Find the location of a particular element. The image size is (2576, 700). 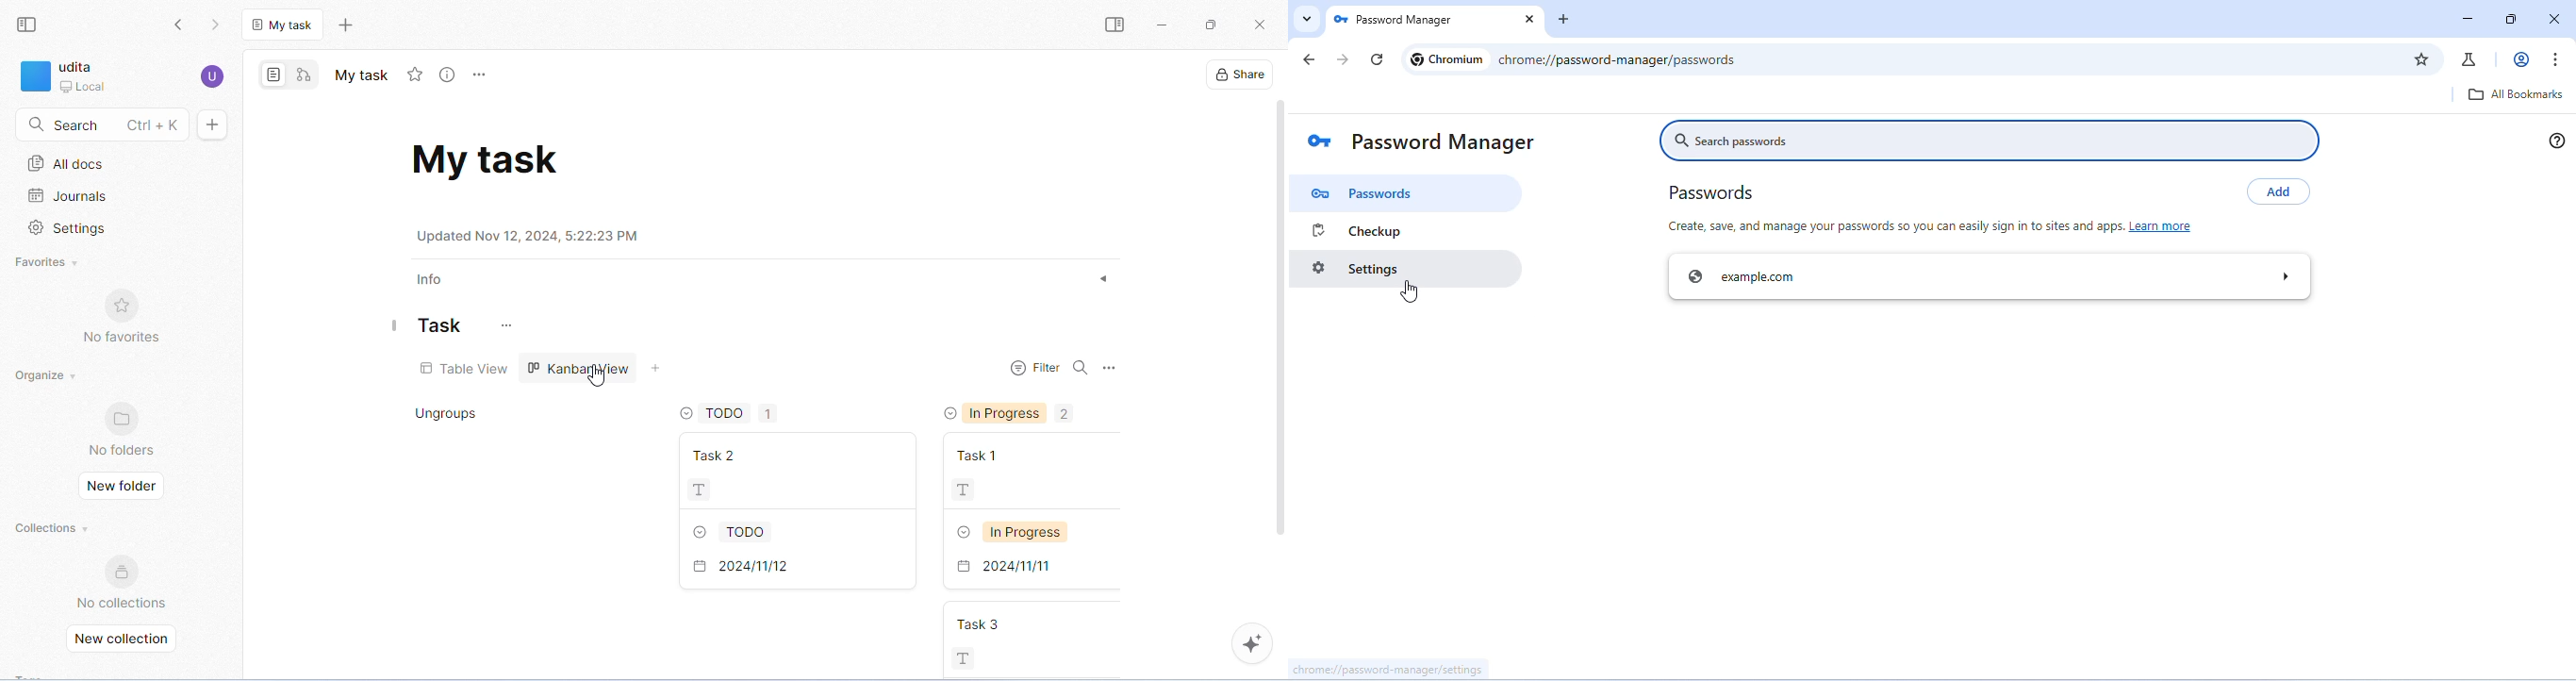

search is located at coordinates (102, 125).